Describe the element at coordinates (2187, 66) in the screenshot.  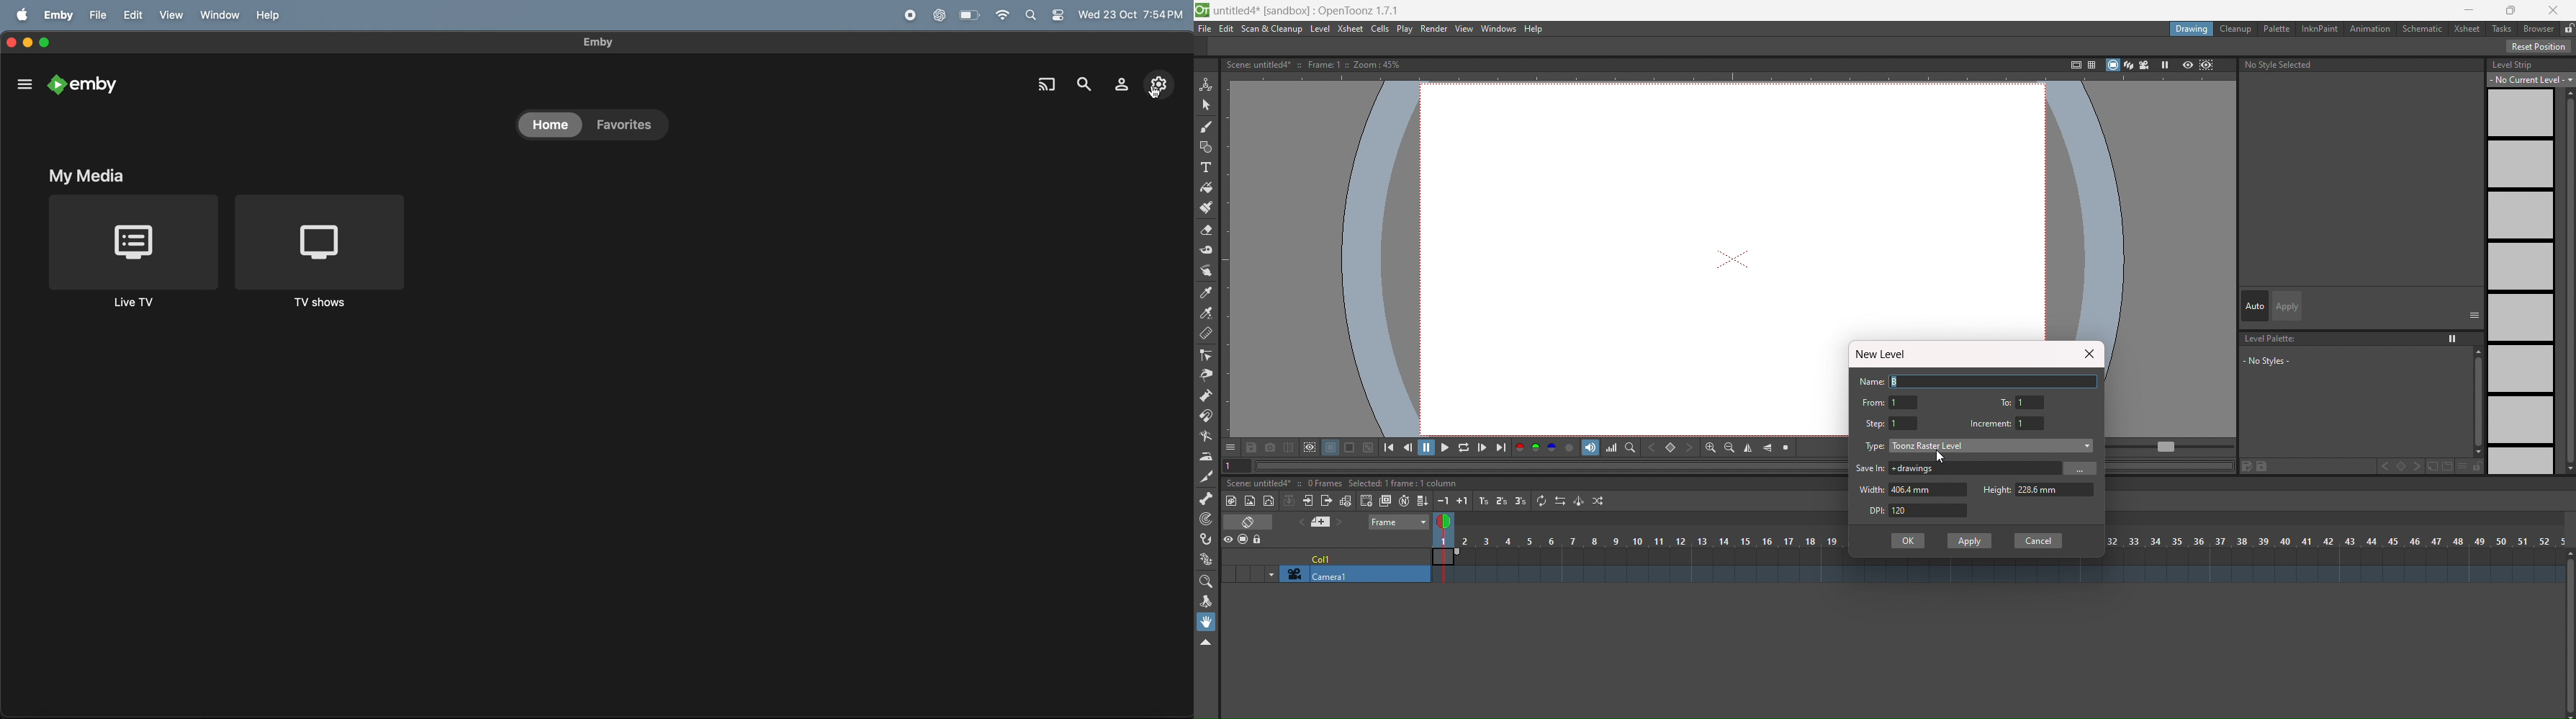
I see `preview` at that location.